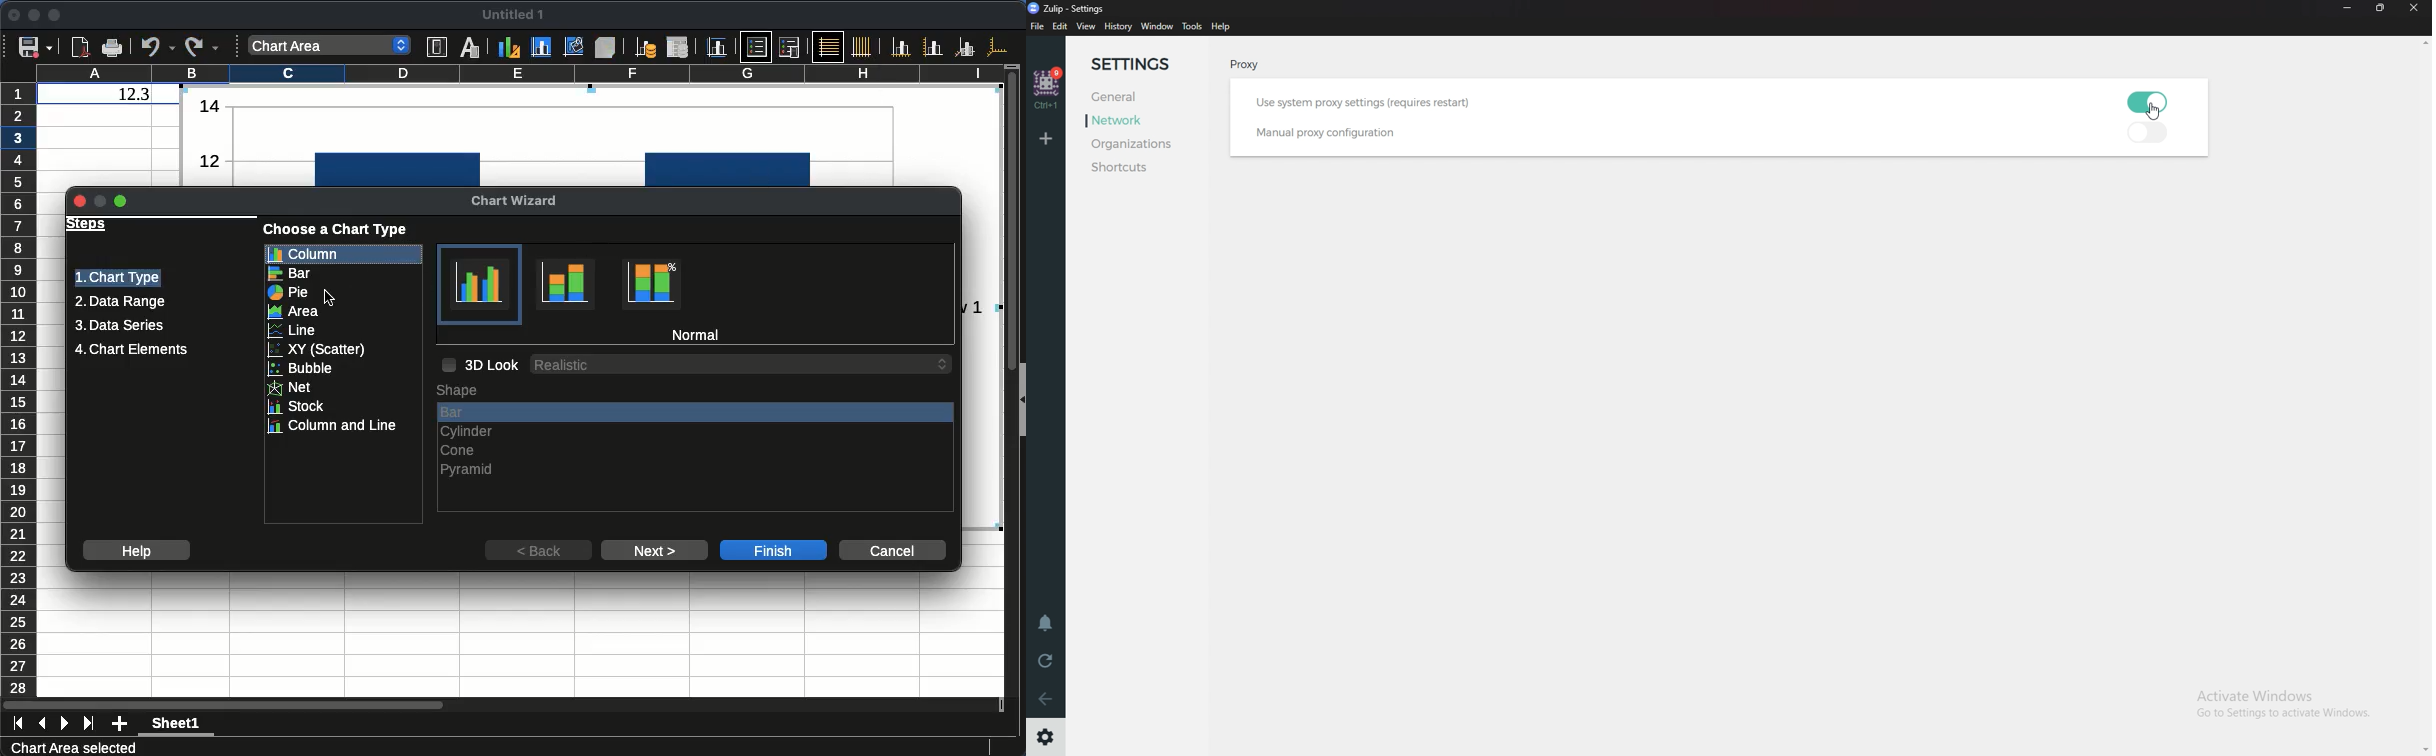 This screenshot has width=2436, height=756. What do you see at coordinates (80, 201) in the screenshot?
I see `Close` at bounding box center [80, 201].